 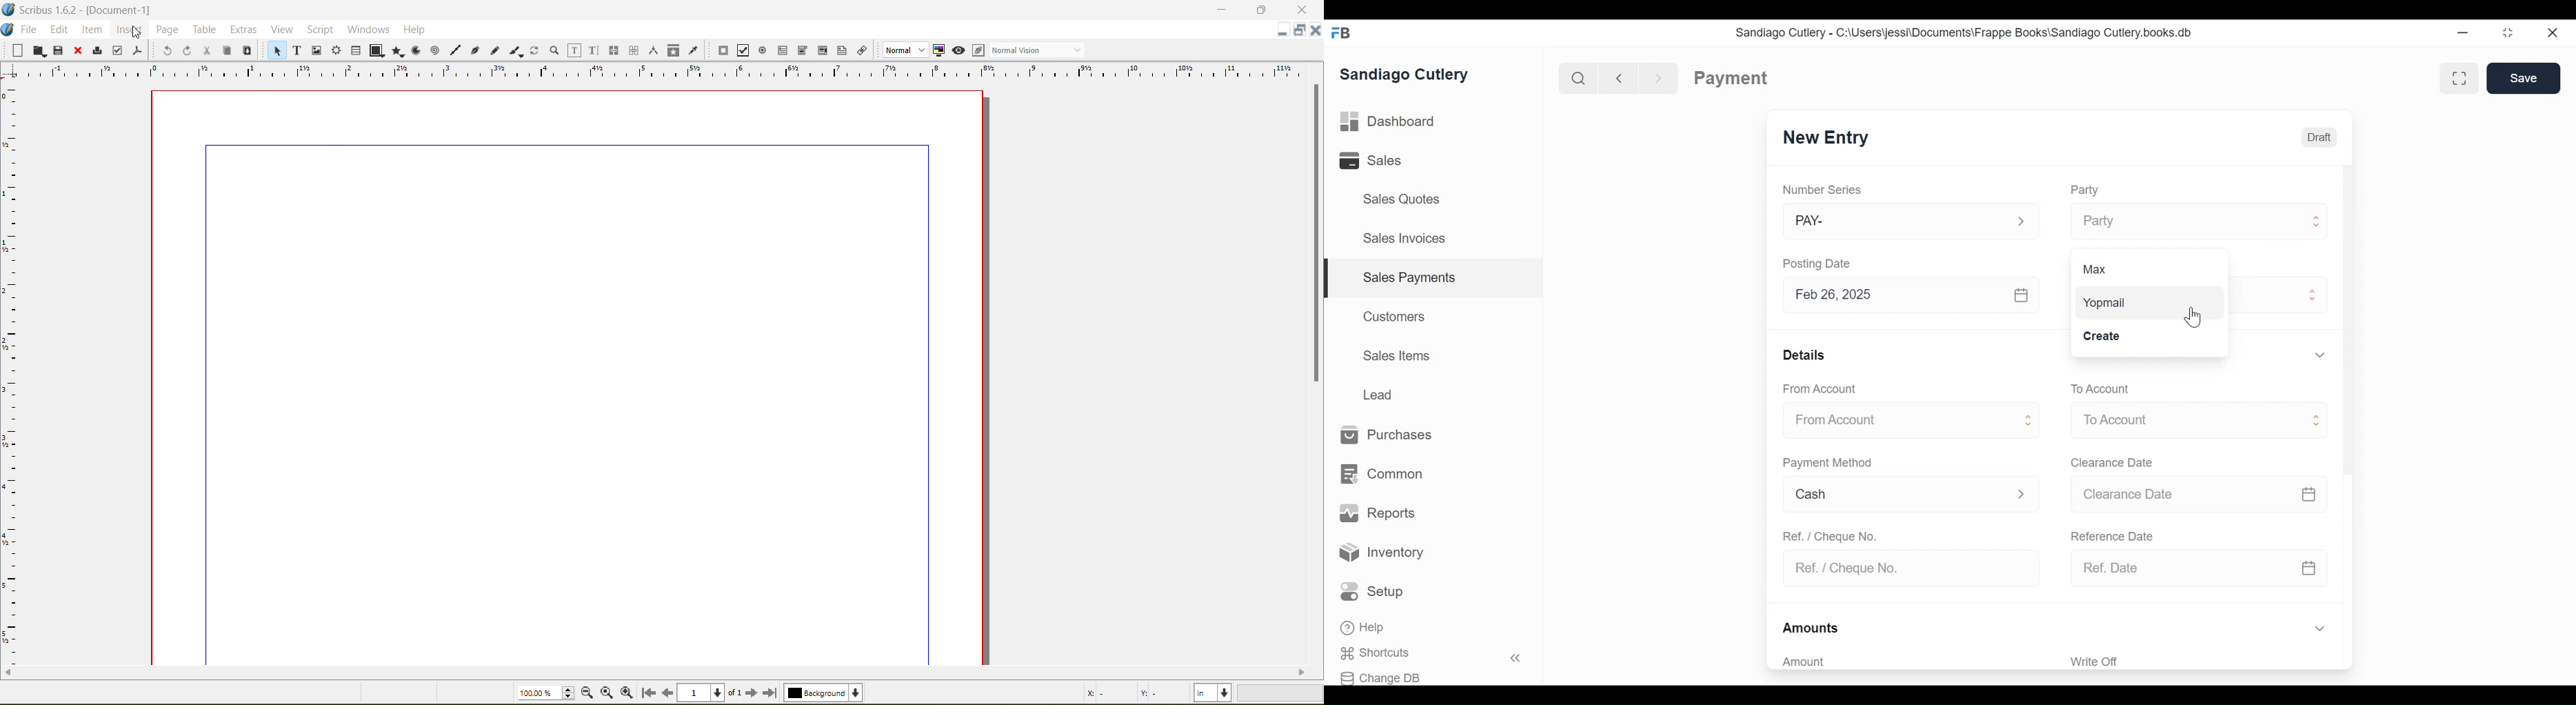 What do you see at coordinates (2113, 463) in the screenshot?
I see `Clearance Date` at bounding box center [2113, 463].